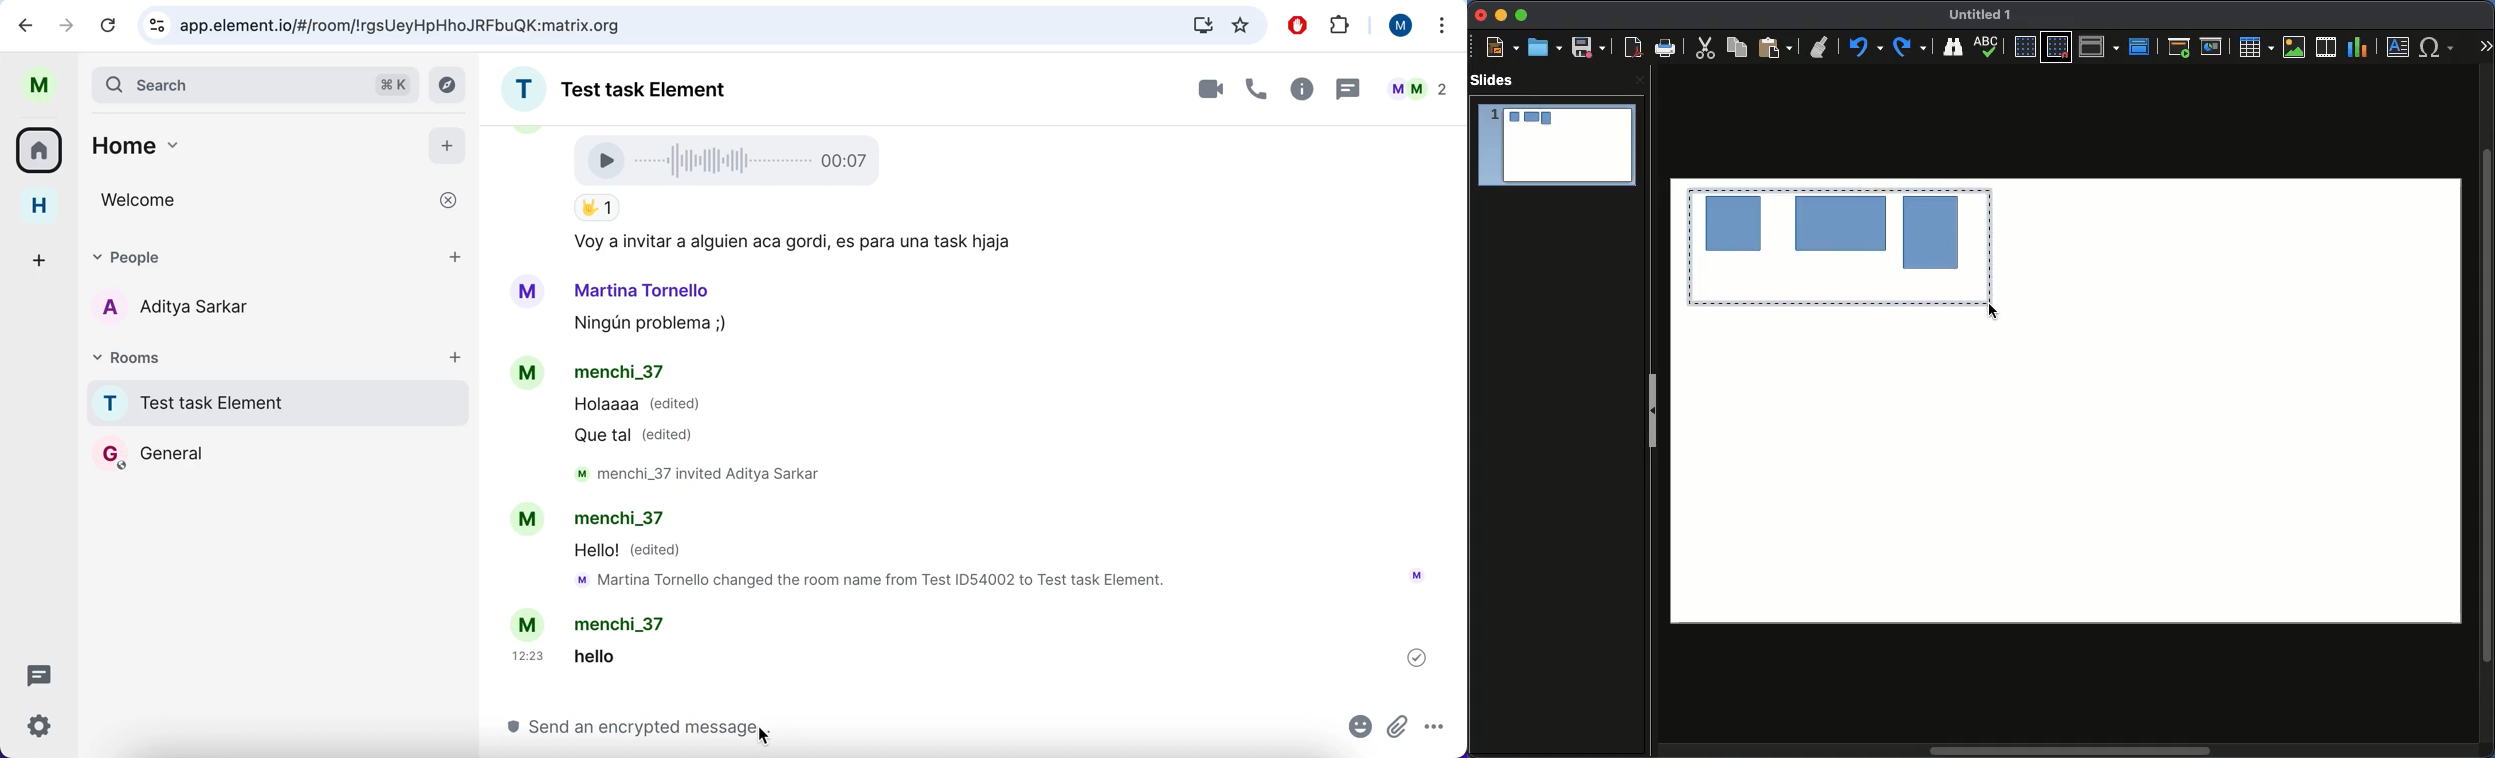 Image resolution: width=2520 pixels, height=784 pixels. Describe the element at coordinates (528, 292) in the screenshot. I see `Avatar` at that location.